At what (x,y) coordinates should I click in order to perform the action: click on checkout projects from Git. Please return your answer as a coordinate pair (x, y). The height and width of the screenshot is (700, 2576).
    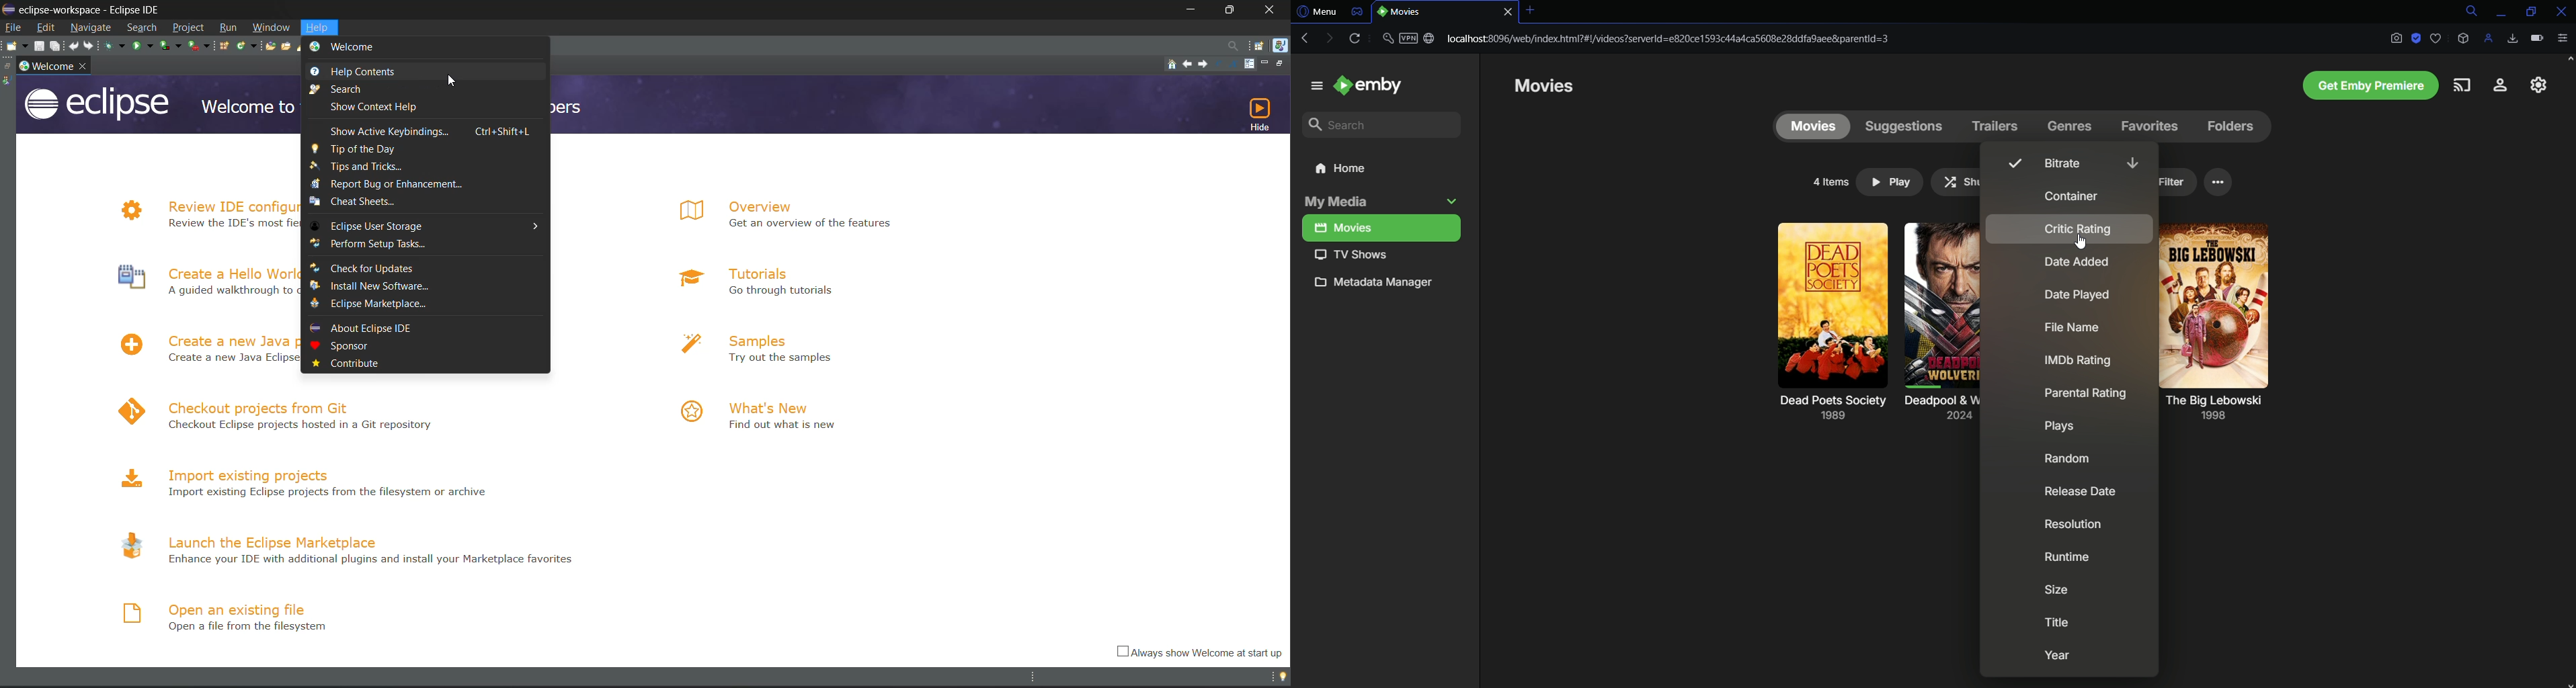
    Looking at the image, I should click on (284, 402).